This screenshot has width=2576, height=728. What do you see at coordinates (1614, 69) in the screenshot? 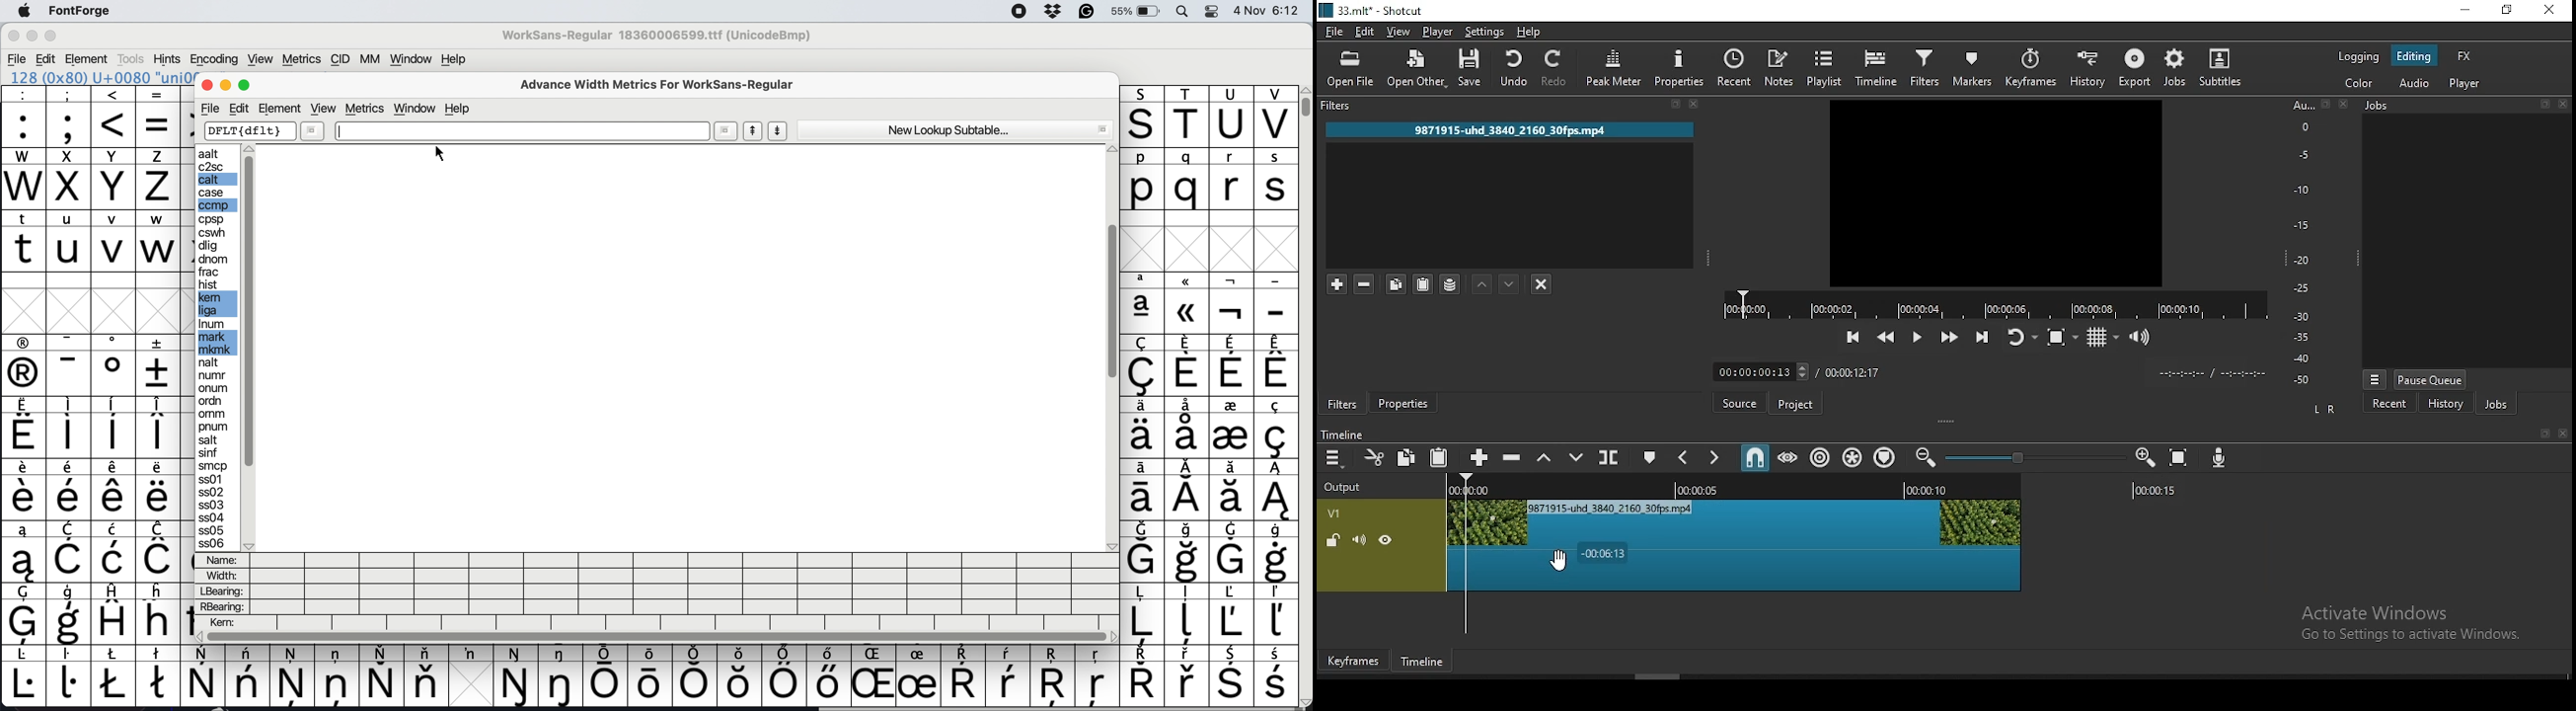
I see `peak meter` at bounding box center [1614, 69].